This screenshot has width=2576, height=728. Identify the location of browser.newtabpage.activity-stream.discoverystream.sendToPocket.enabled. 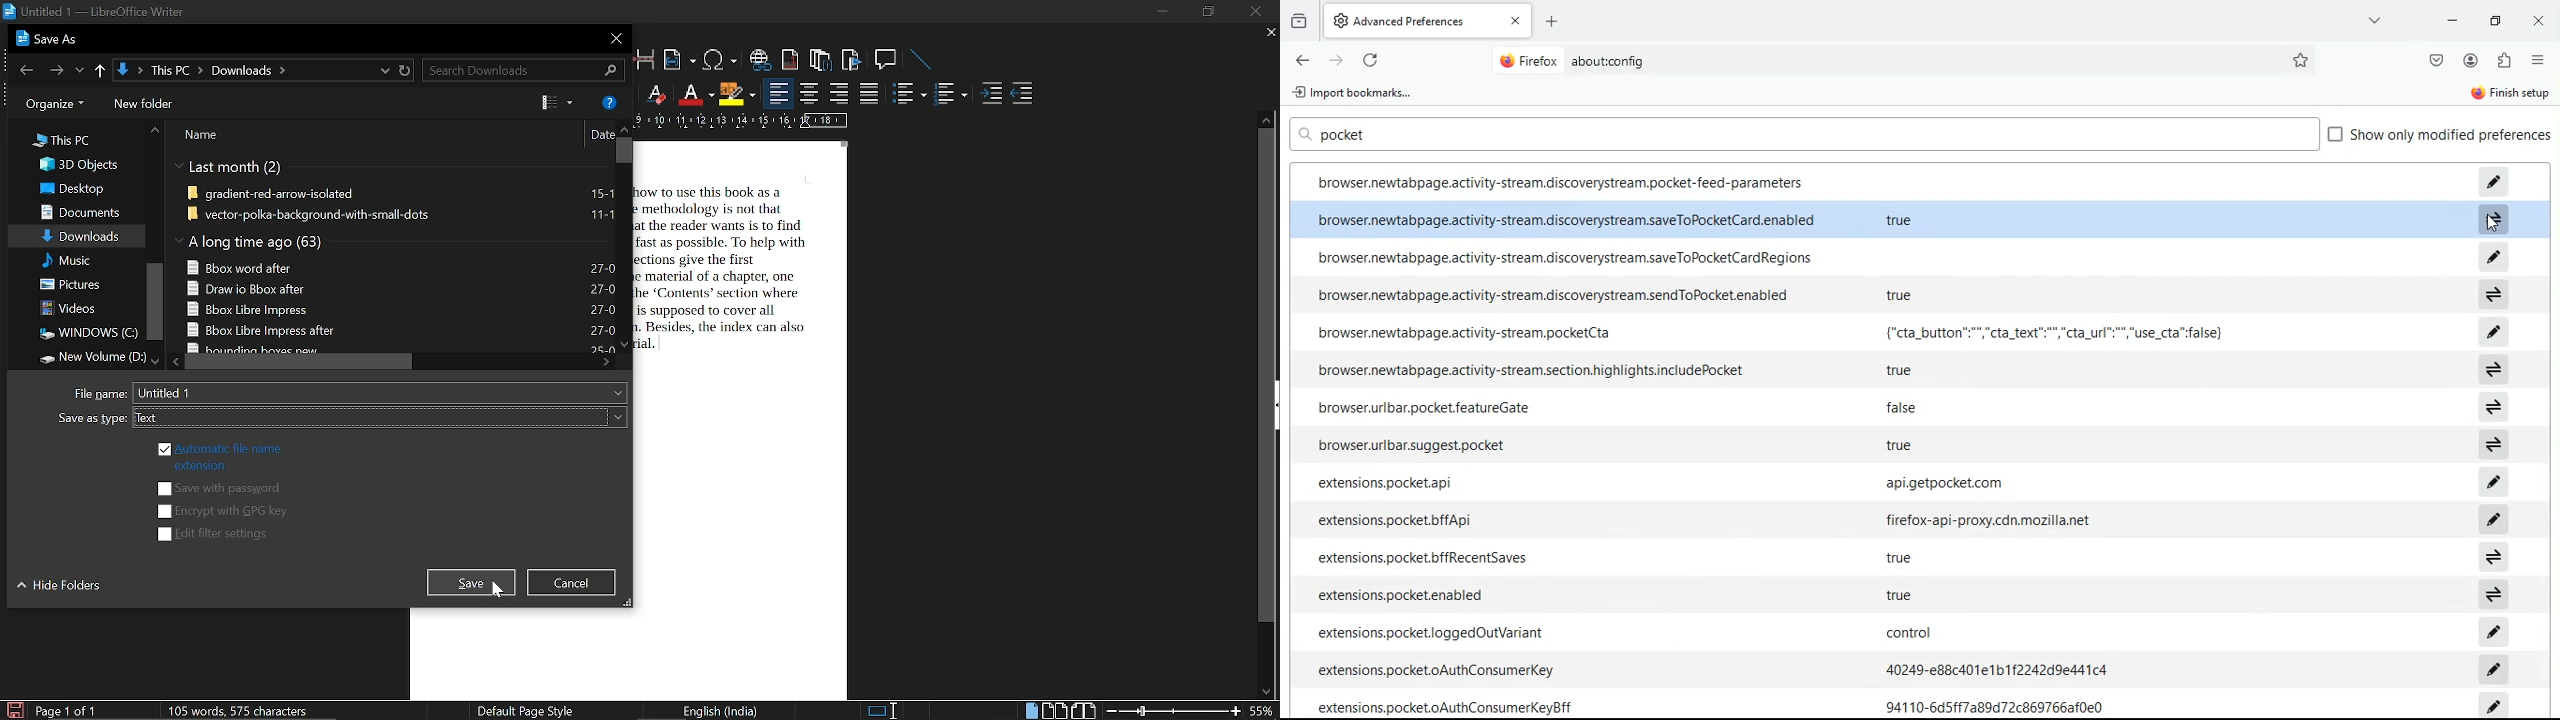
(1558, 295).